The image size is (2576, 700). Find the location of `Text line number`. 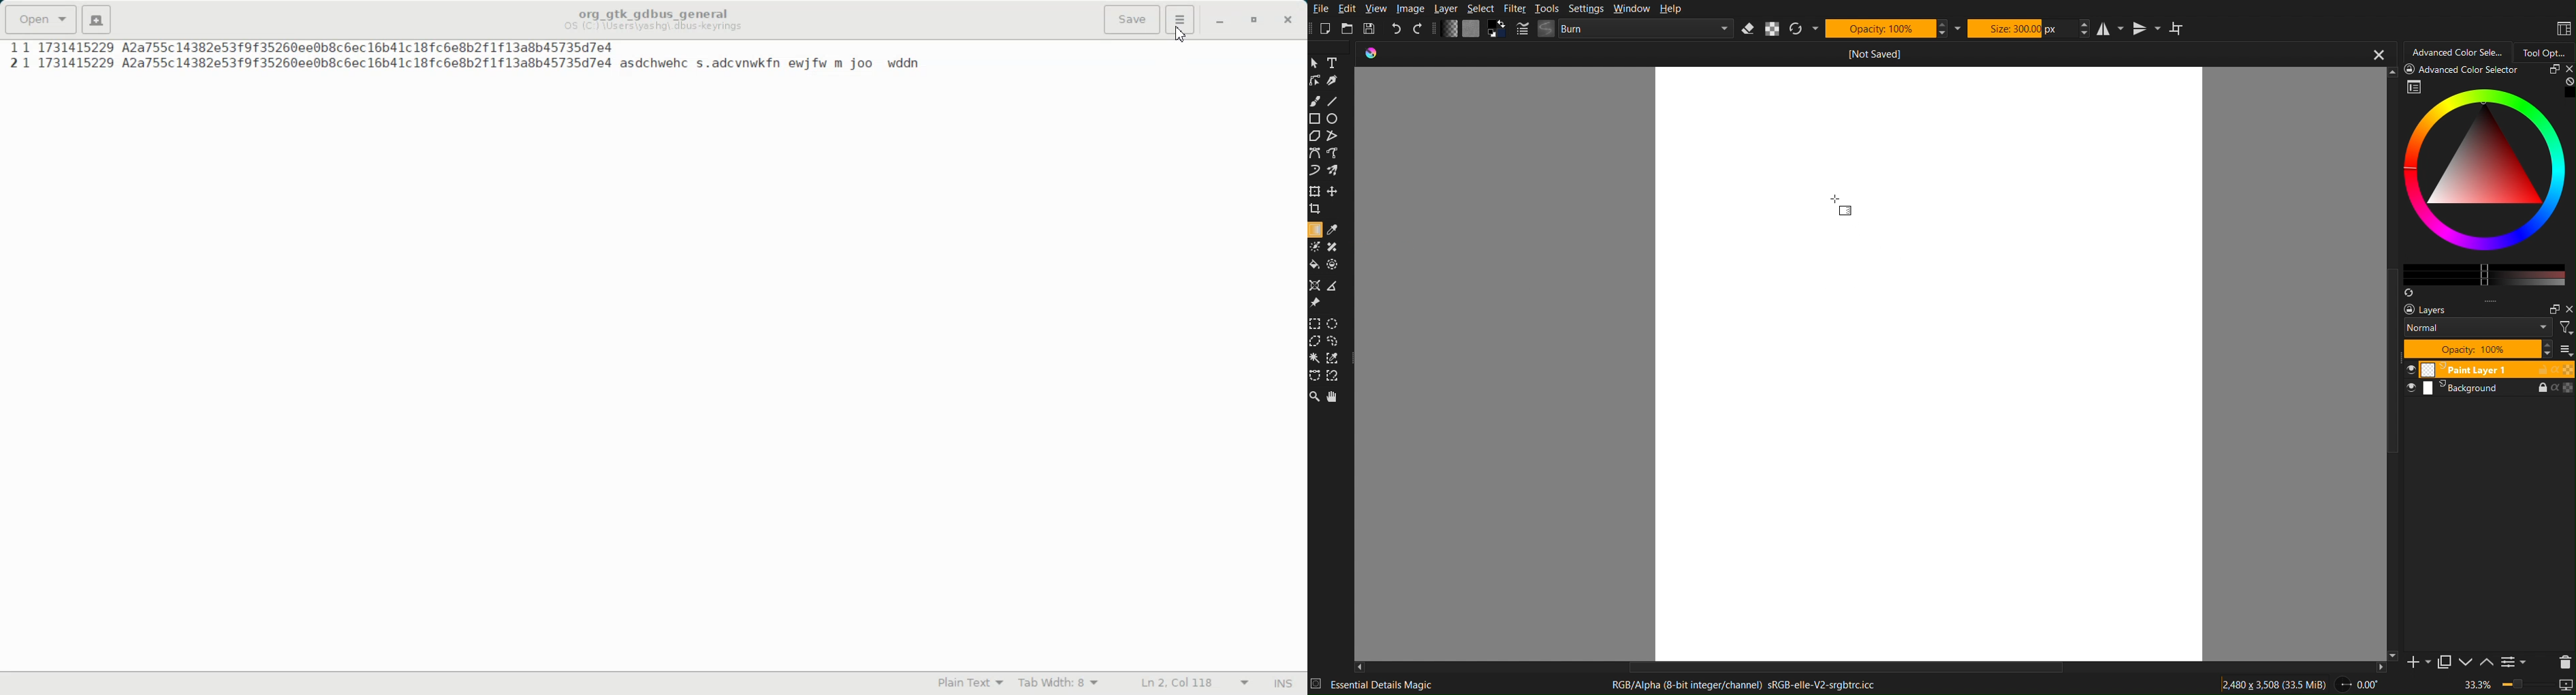

Text line number is located at coordinates (9, 57).